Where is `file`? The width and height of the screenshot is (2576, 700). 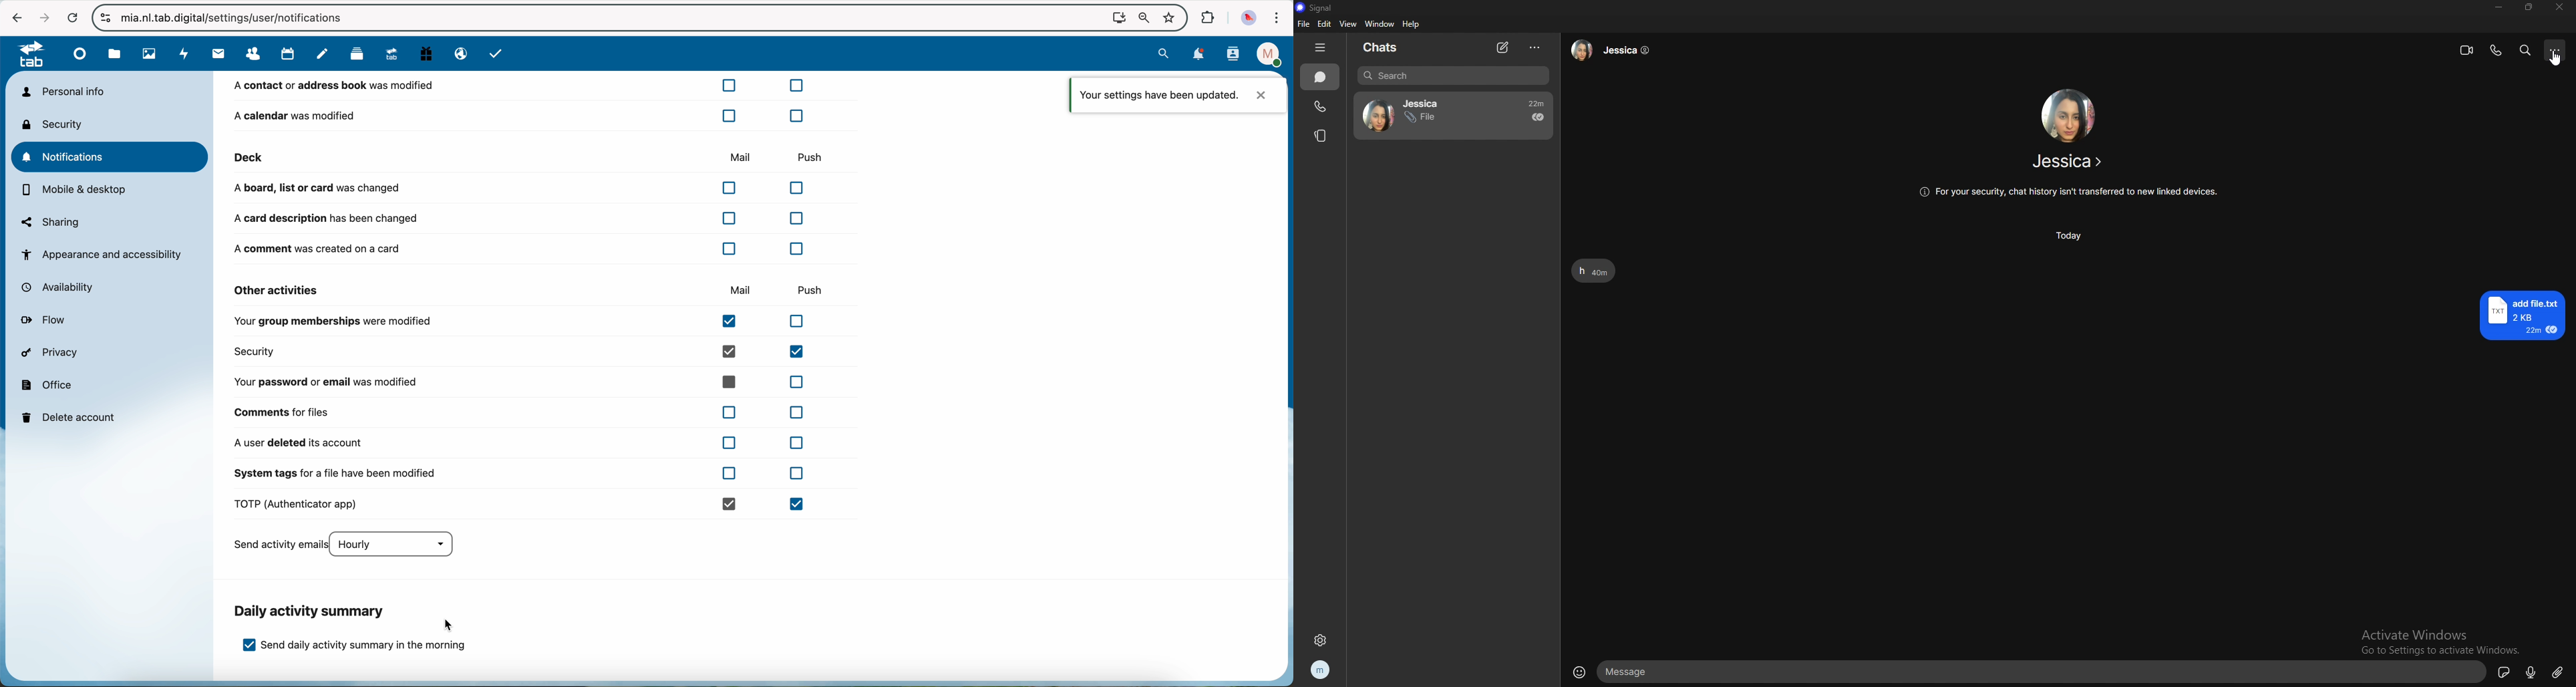 file is located at coordinates (1304, 24).